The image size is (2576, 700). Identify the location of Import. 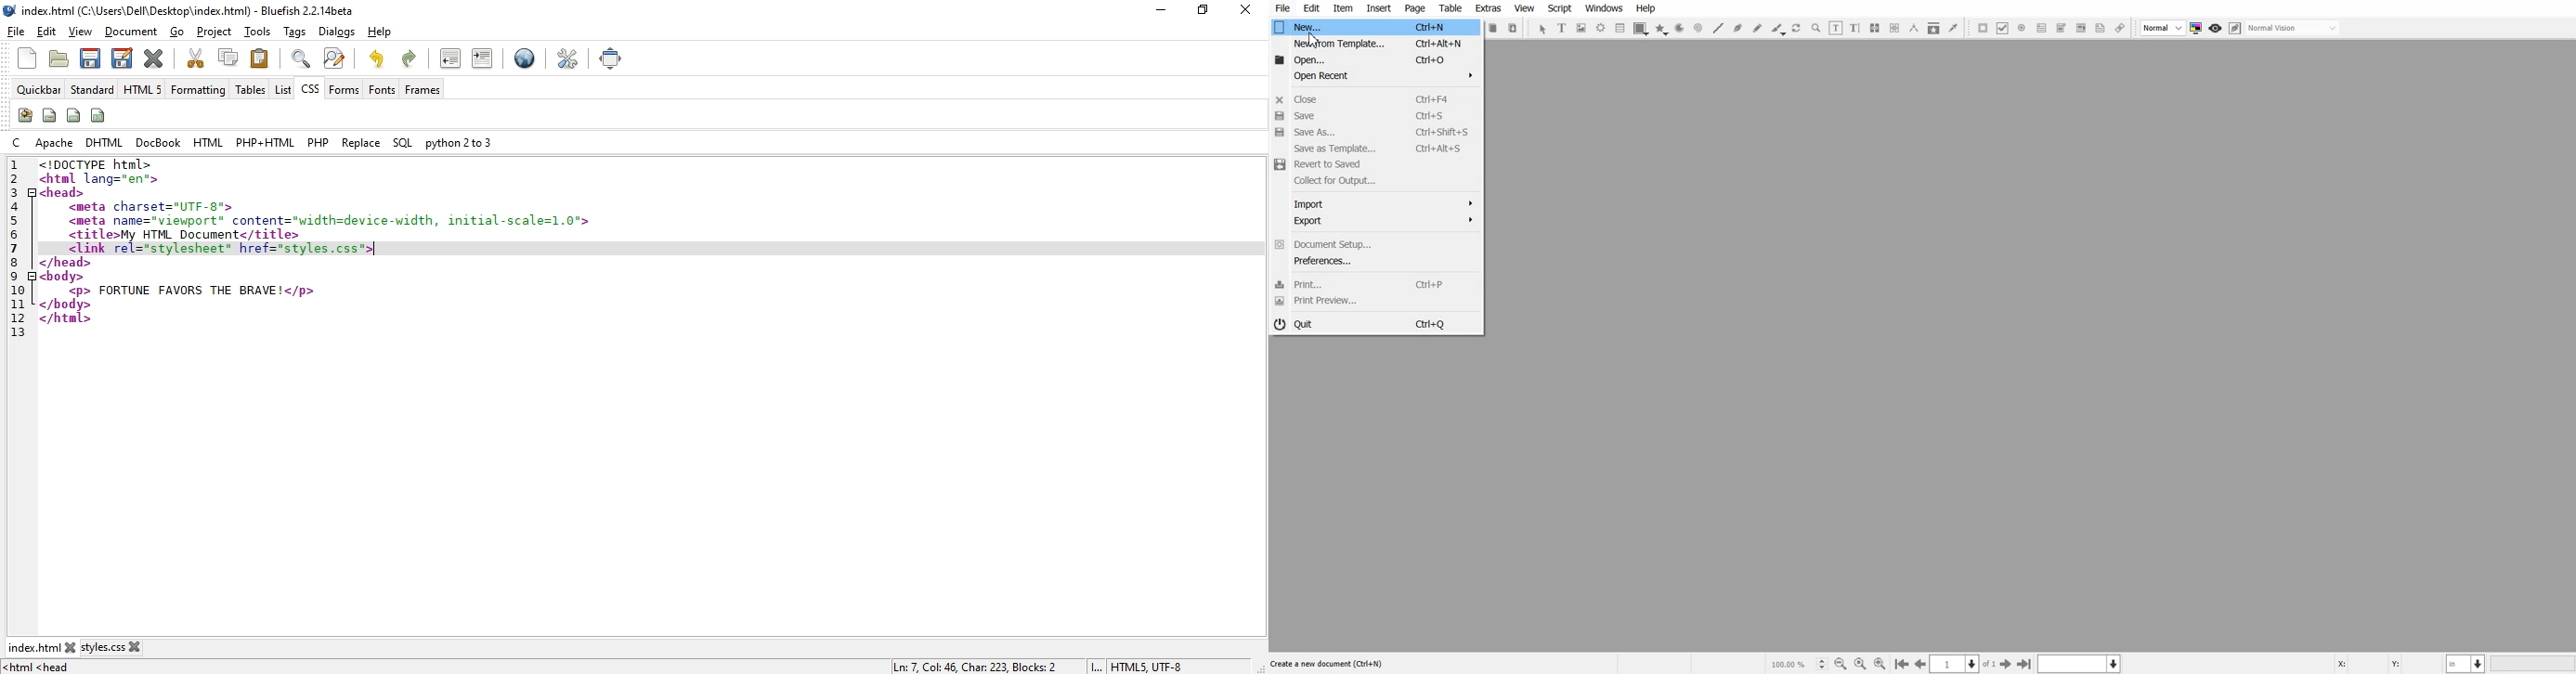
(1374, 204).